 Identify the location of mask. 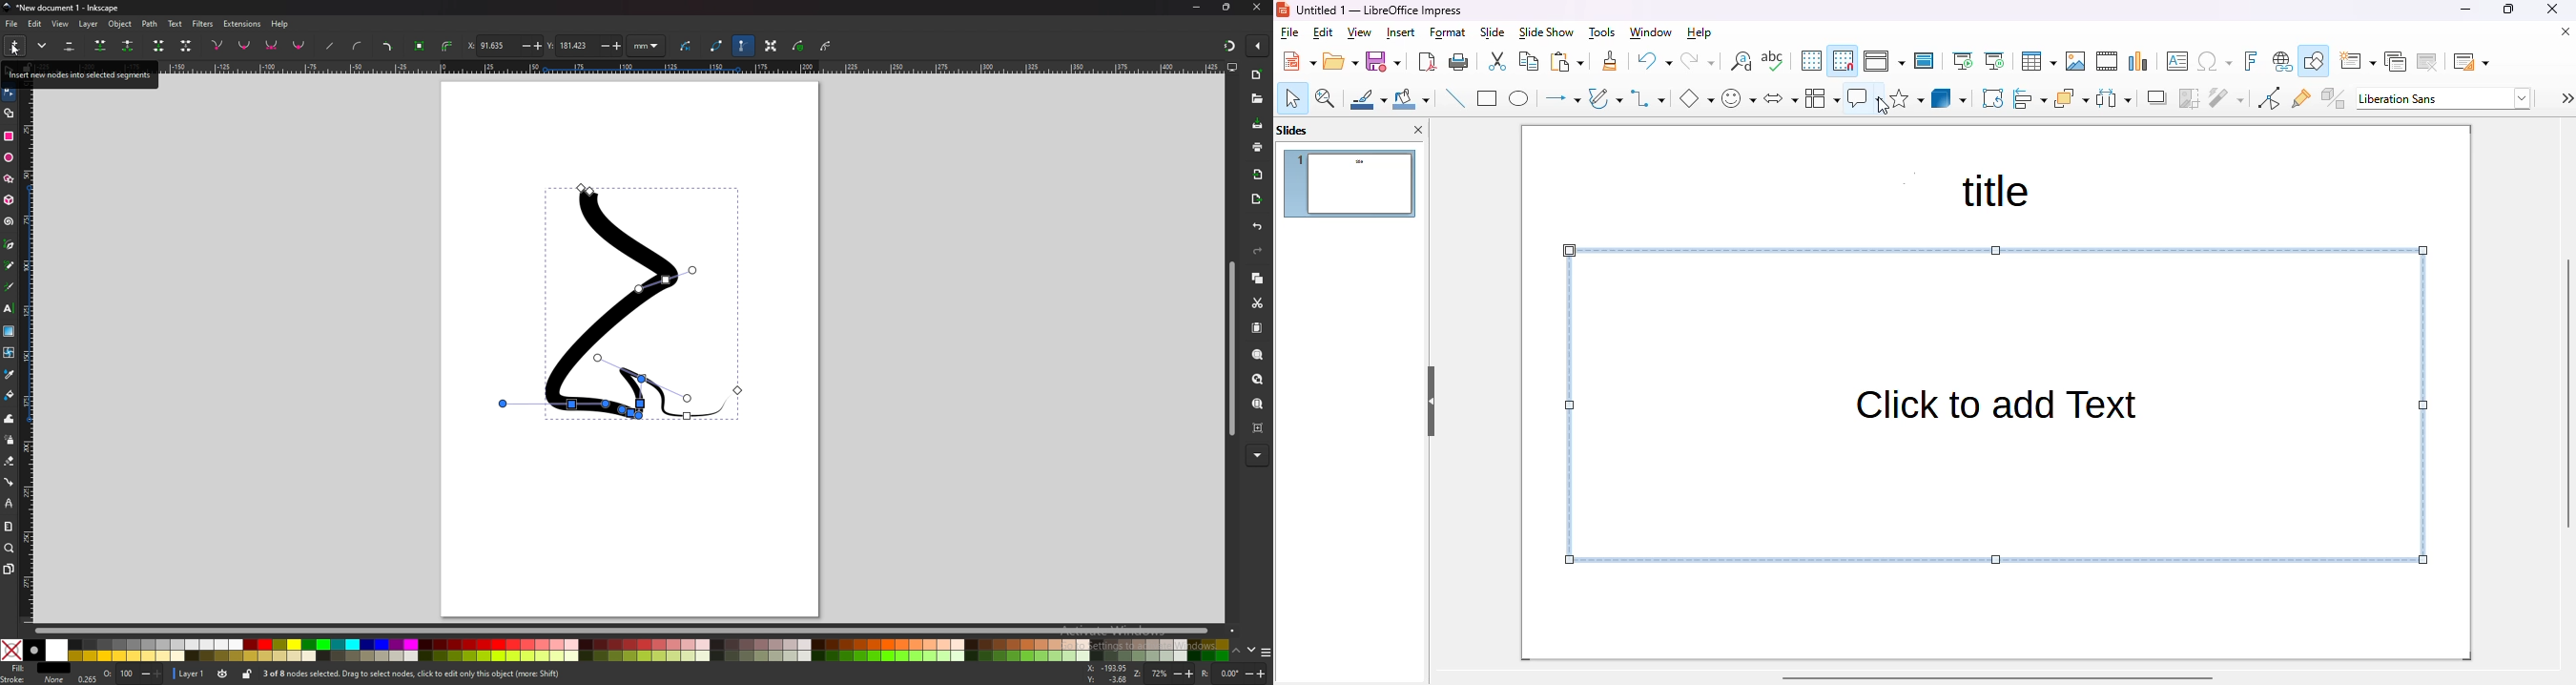
(799, 46).